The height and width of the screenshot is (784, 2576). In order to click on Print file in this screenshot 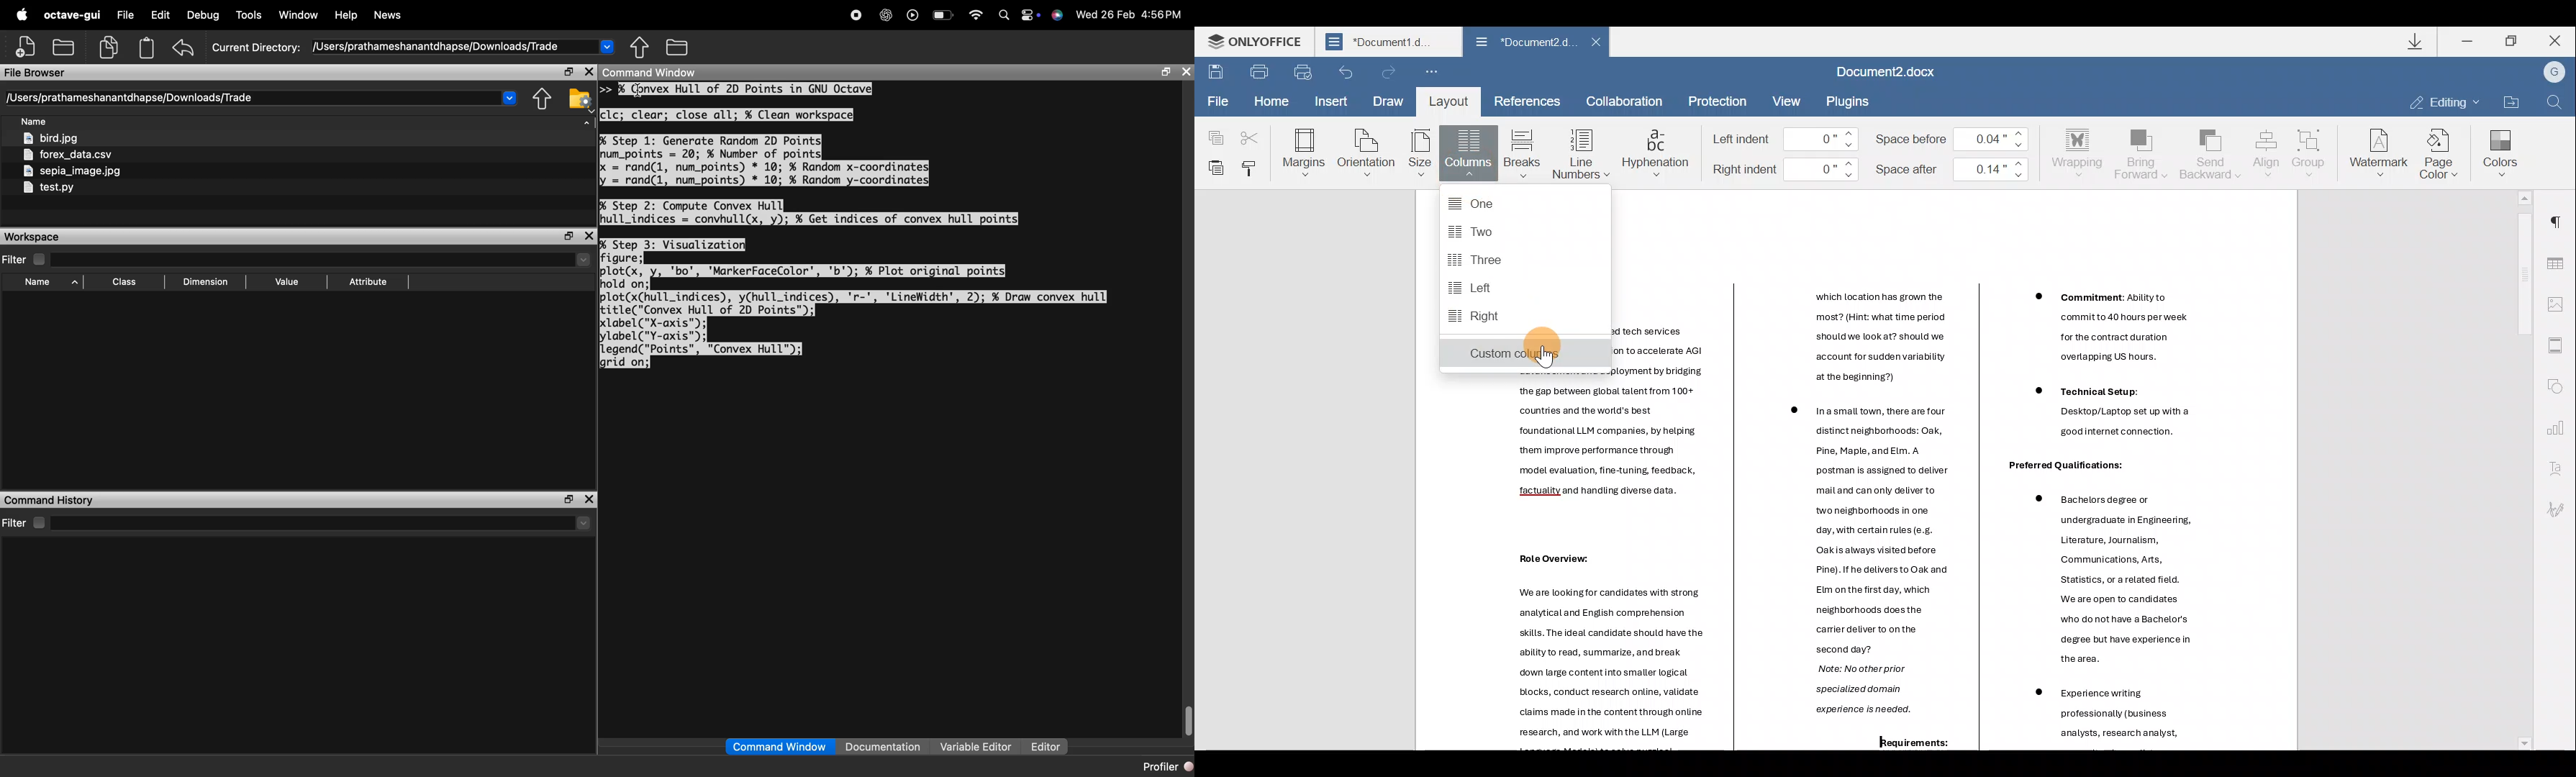, I will do `click(1258, 71)`.